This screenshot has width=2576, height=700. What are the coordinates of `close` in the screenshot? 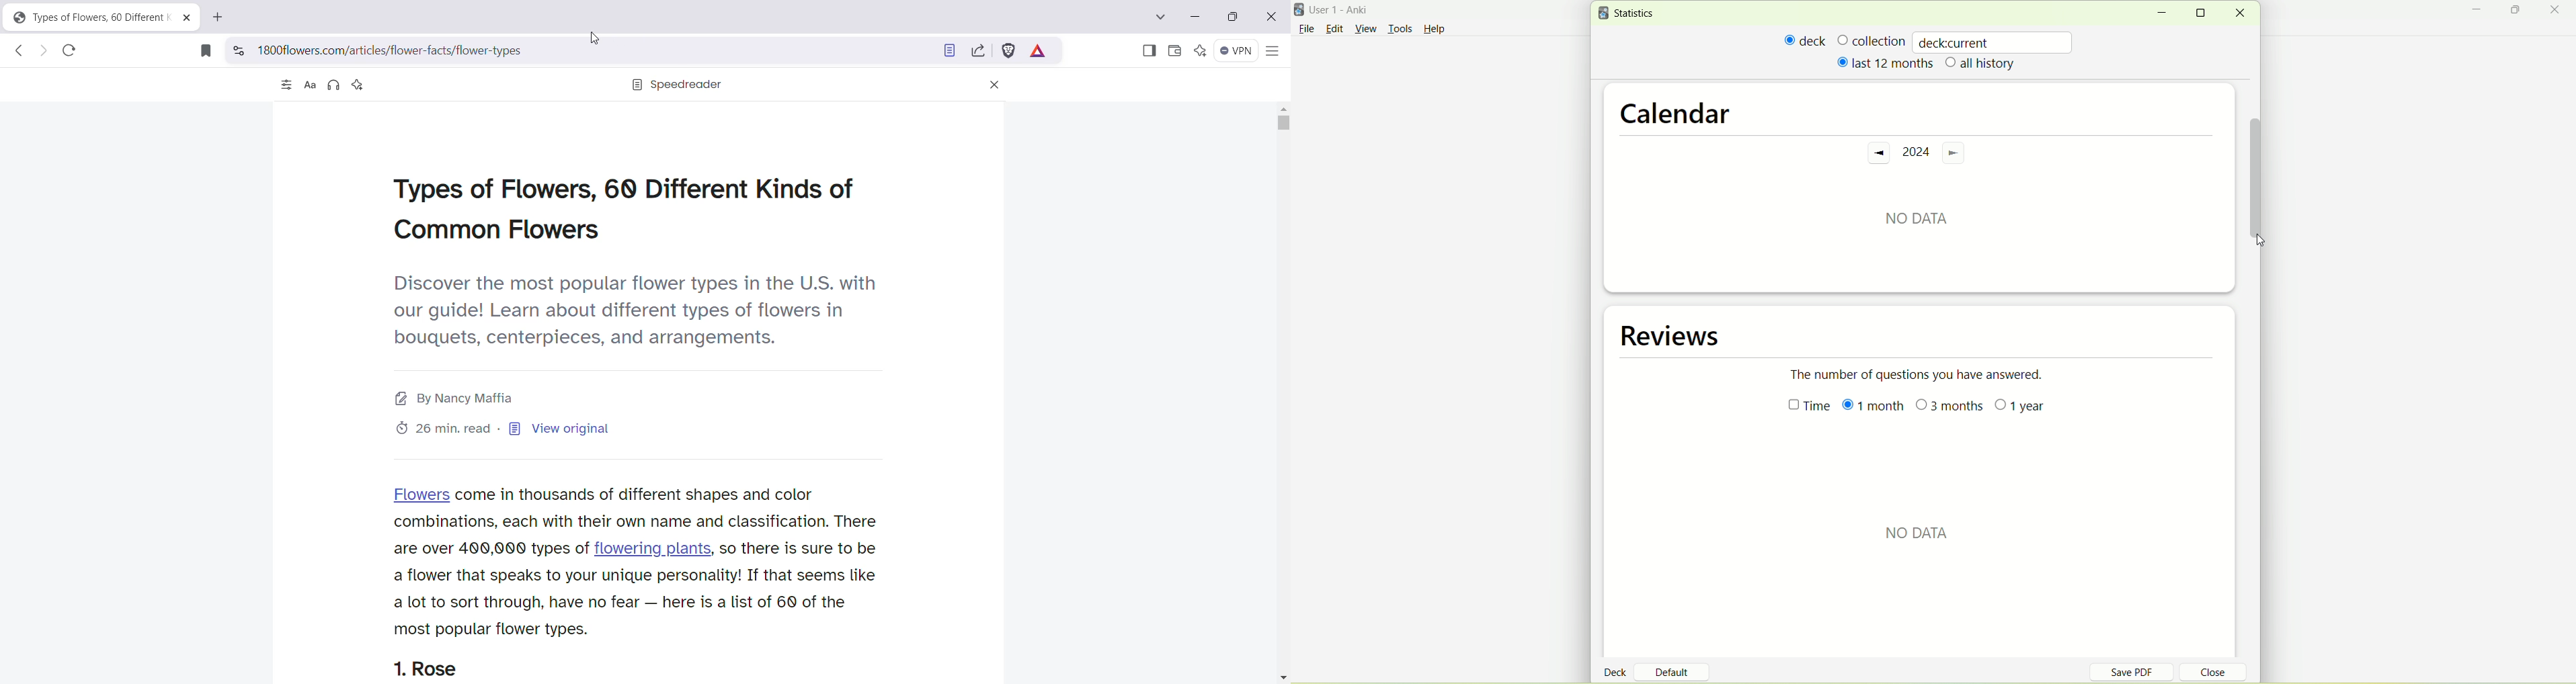 It's located at (2240, 13).